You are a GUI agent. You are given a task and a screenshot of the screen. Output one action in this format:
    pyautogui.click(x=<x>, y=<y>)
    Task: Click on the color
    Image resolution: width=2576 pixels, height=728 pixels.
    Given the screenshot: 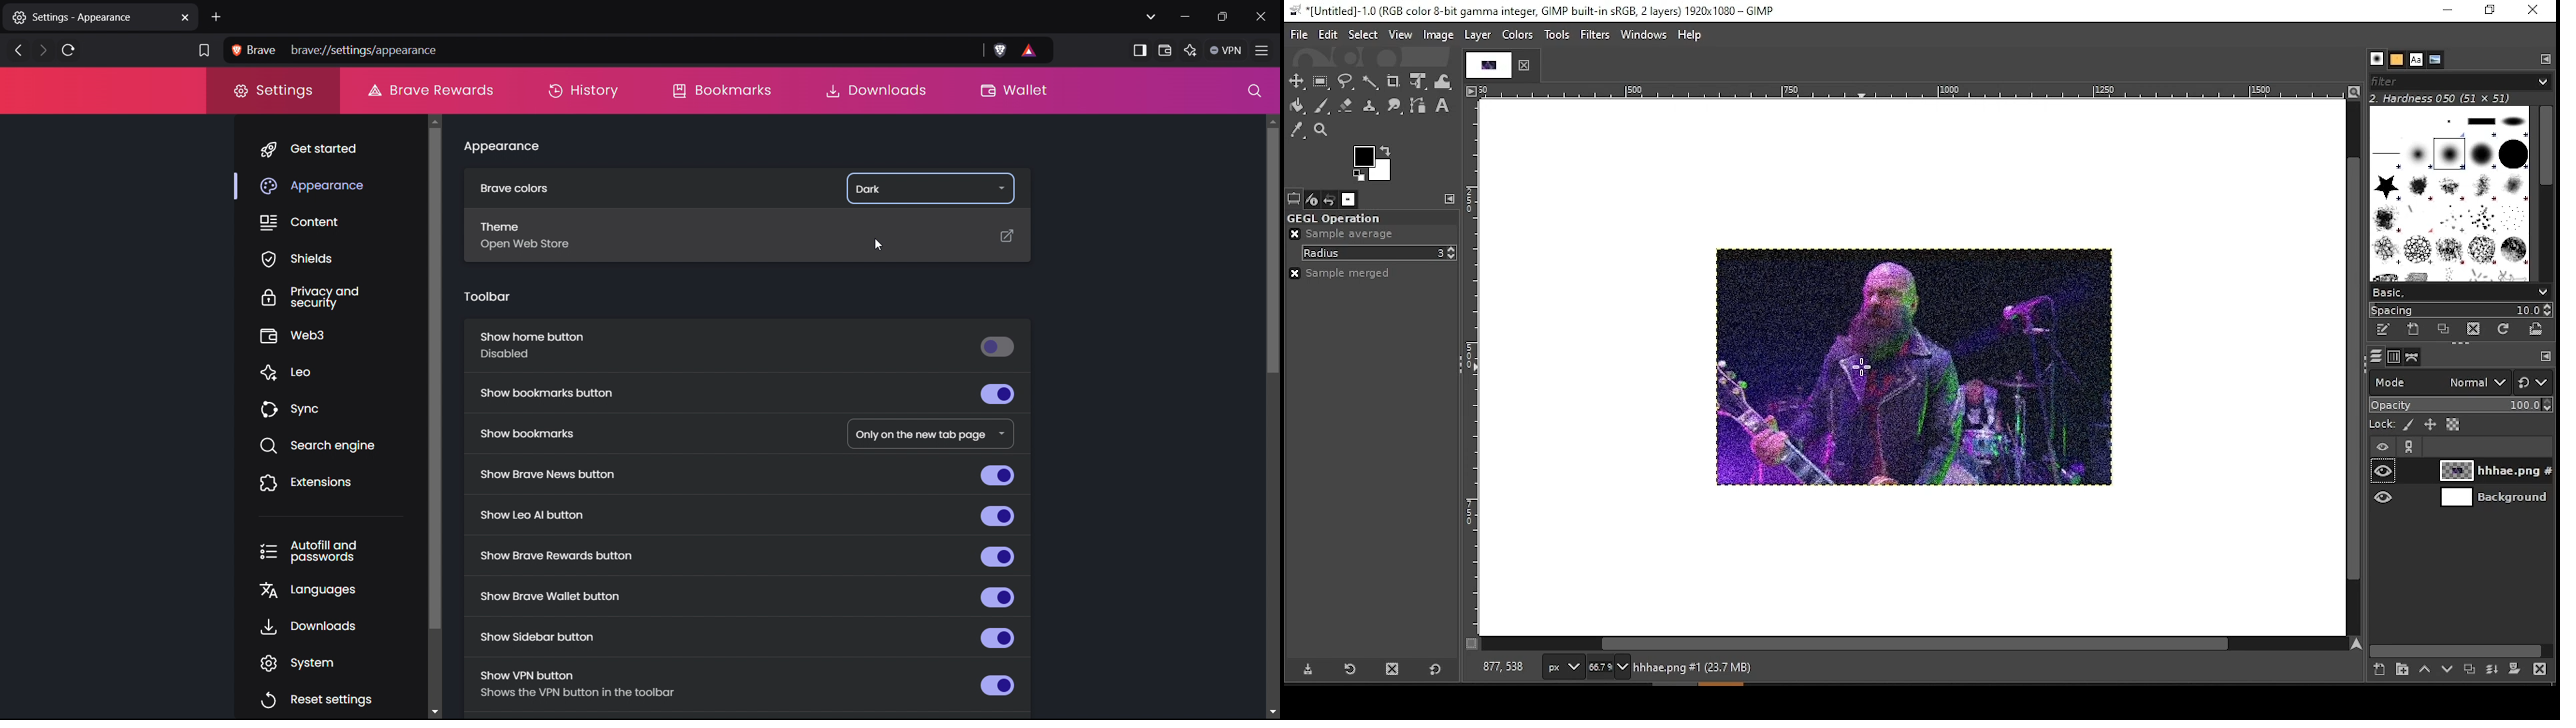 What is the action you would take?
    pyautogui.click(x=1371, y=163)
    